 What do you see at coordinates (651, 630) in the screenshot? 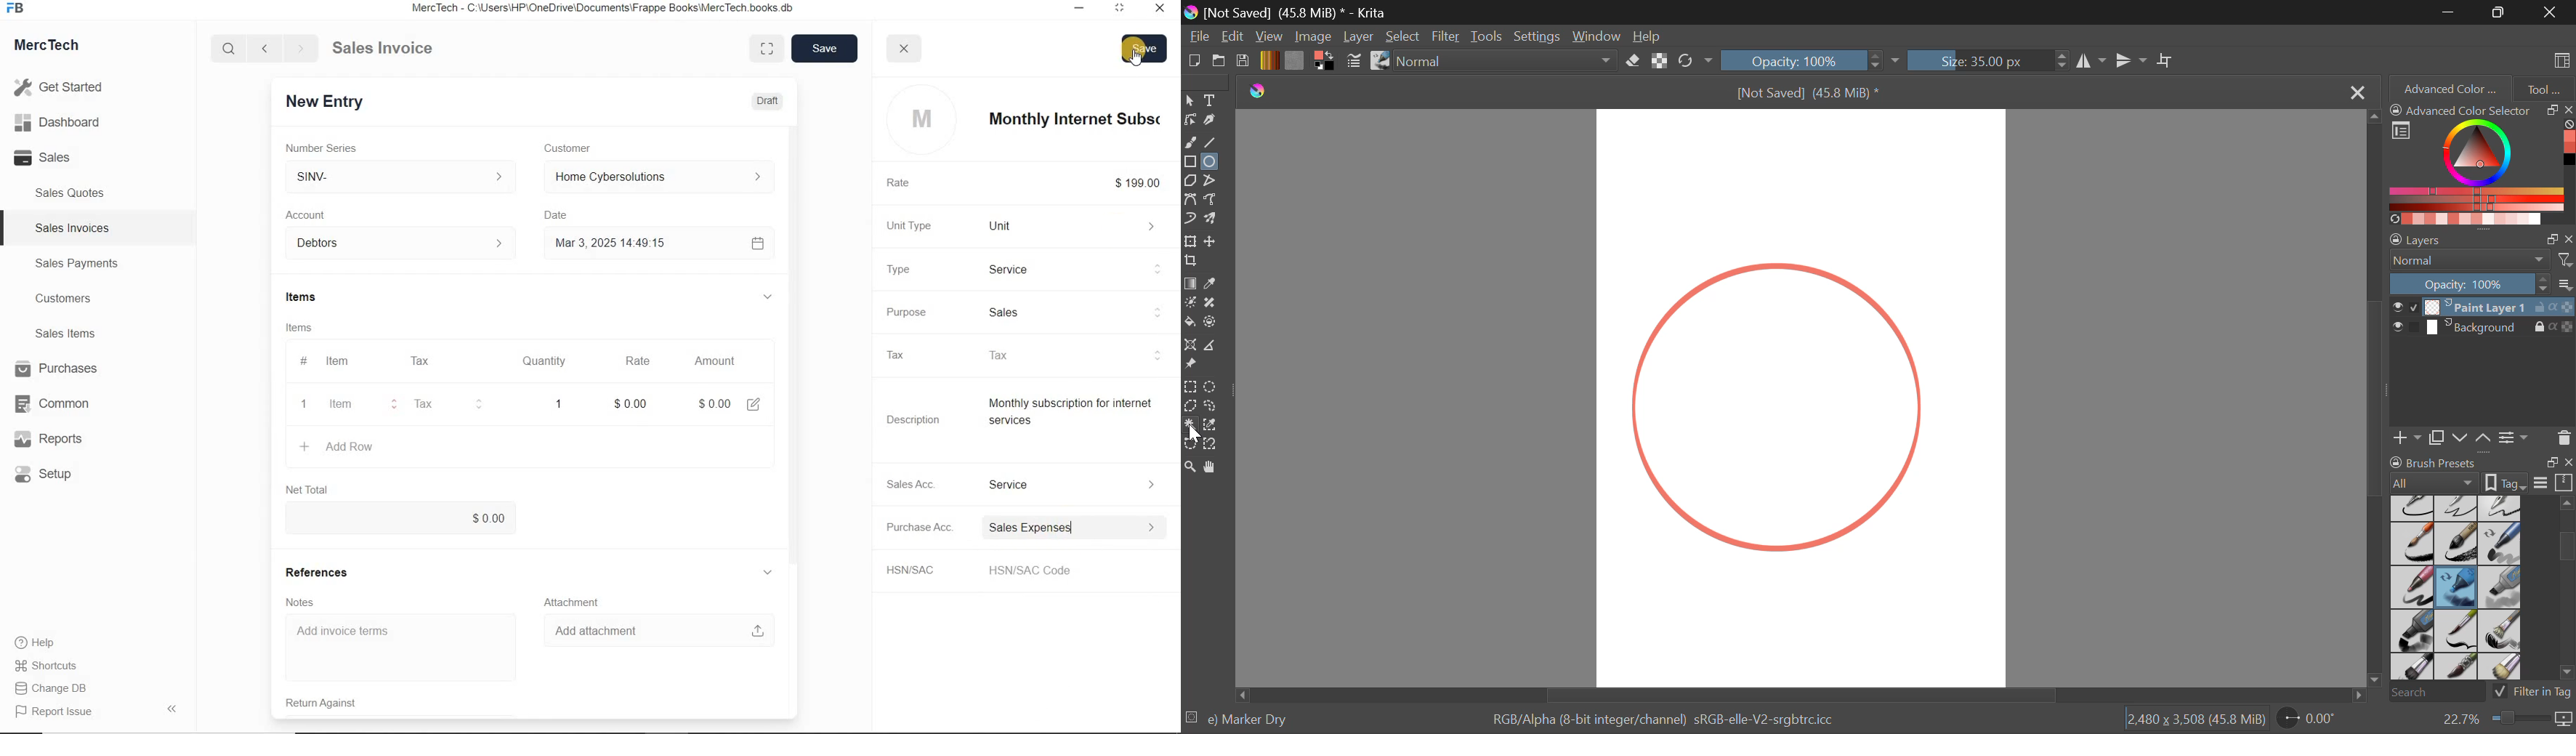
I see `Add attachment` at bounding box center [651, 630].